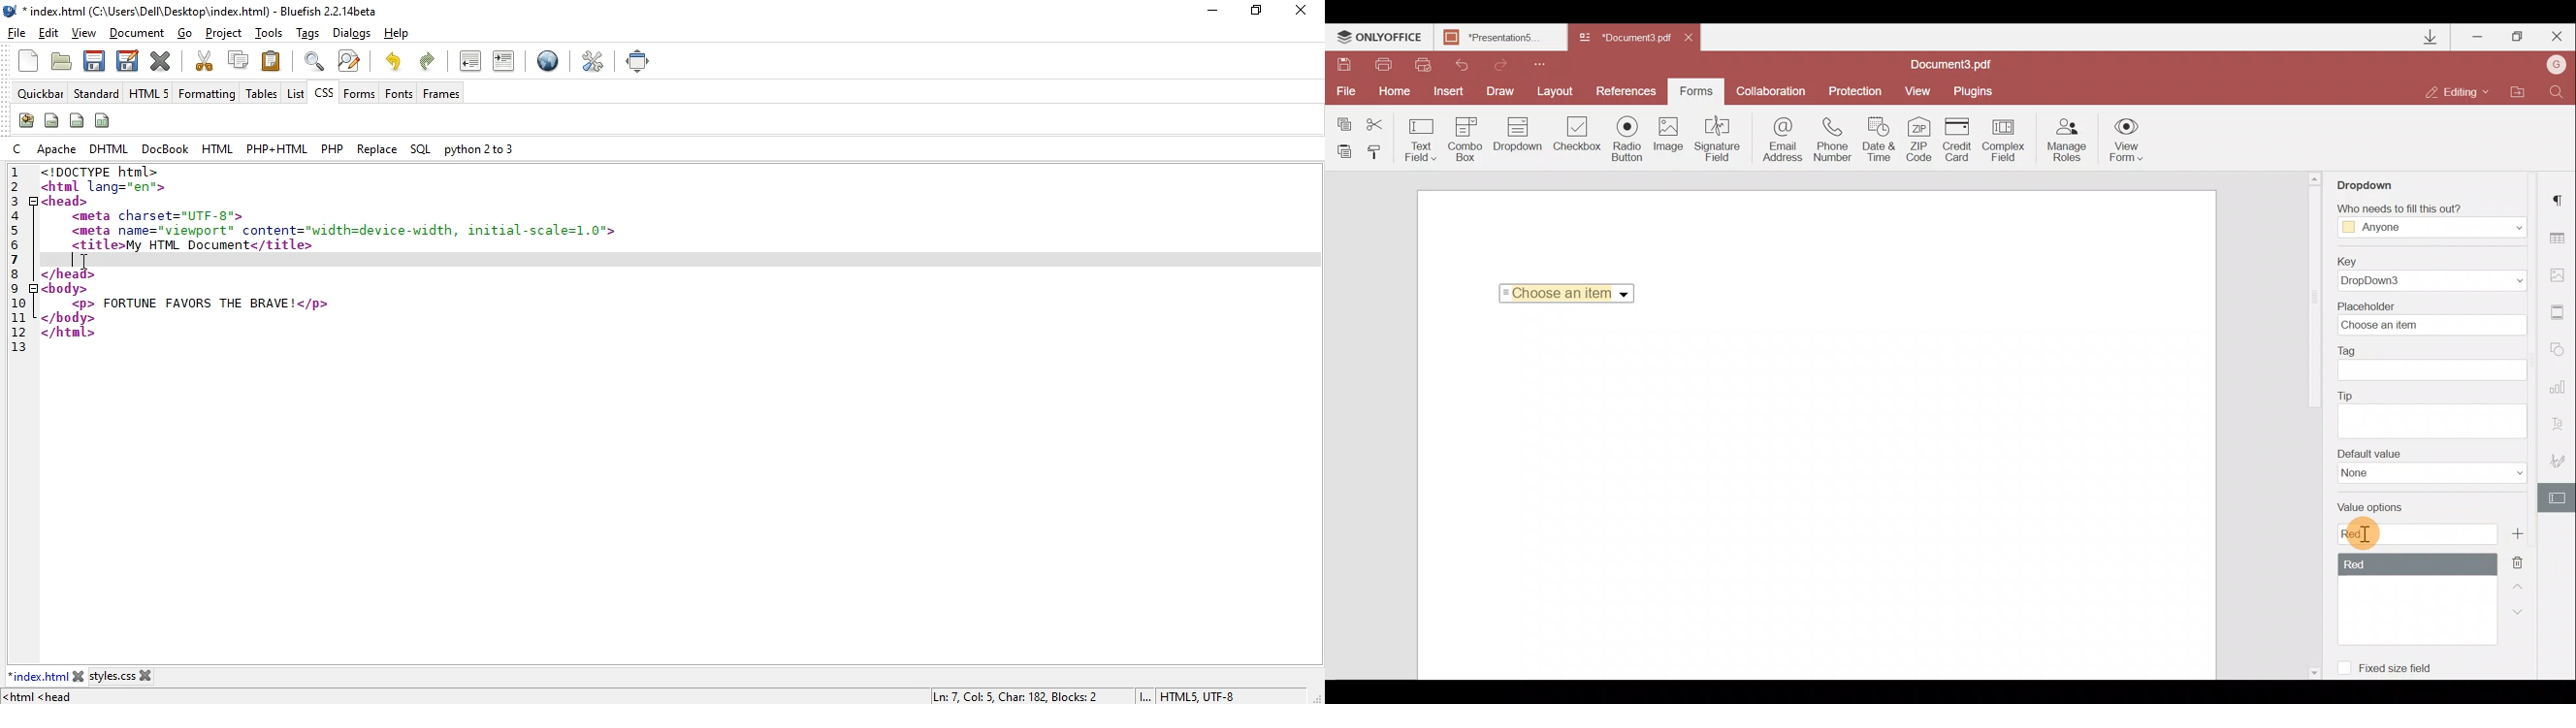 This screenshot has width=2576, height=728. I want to click on 13, so click(17, 348).